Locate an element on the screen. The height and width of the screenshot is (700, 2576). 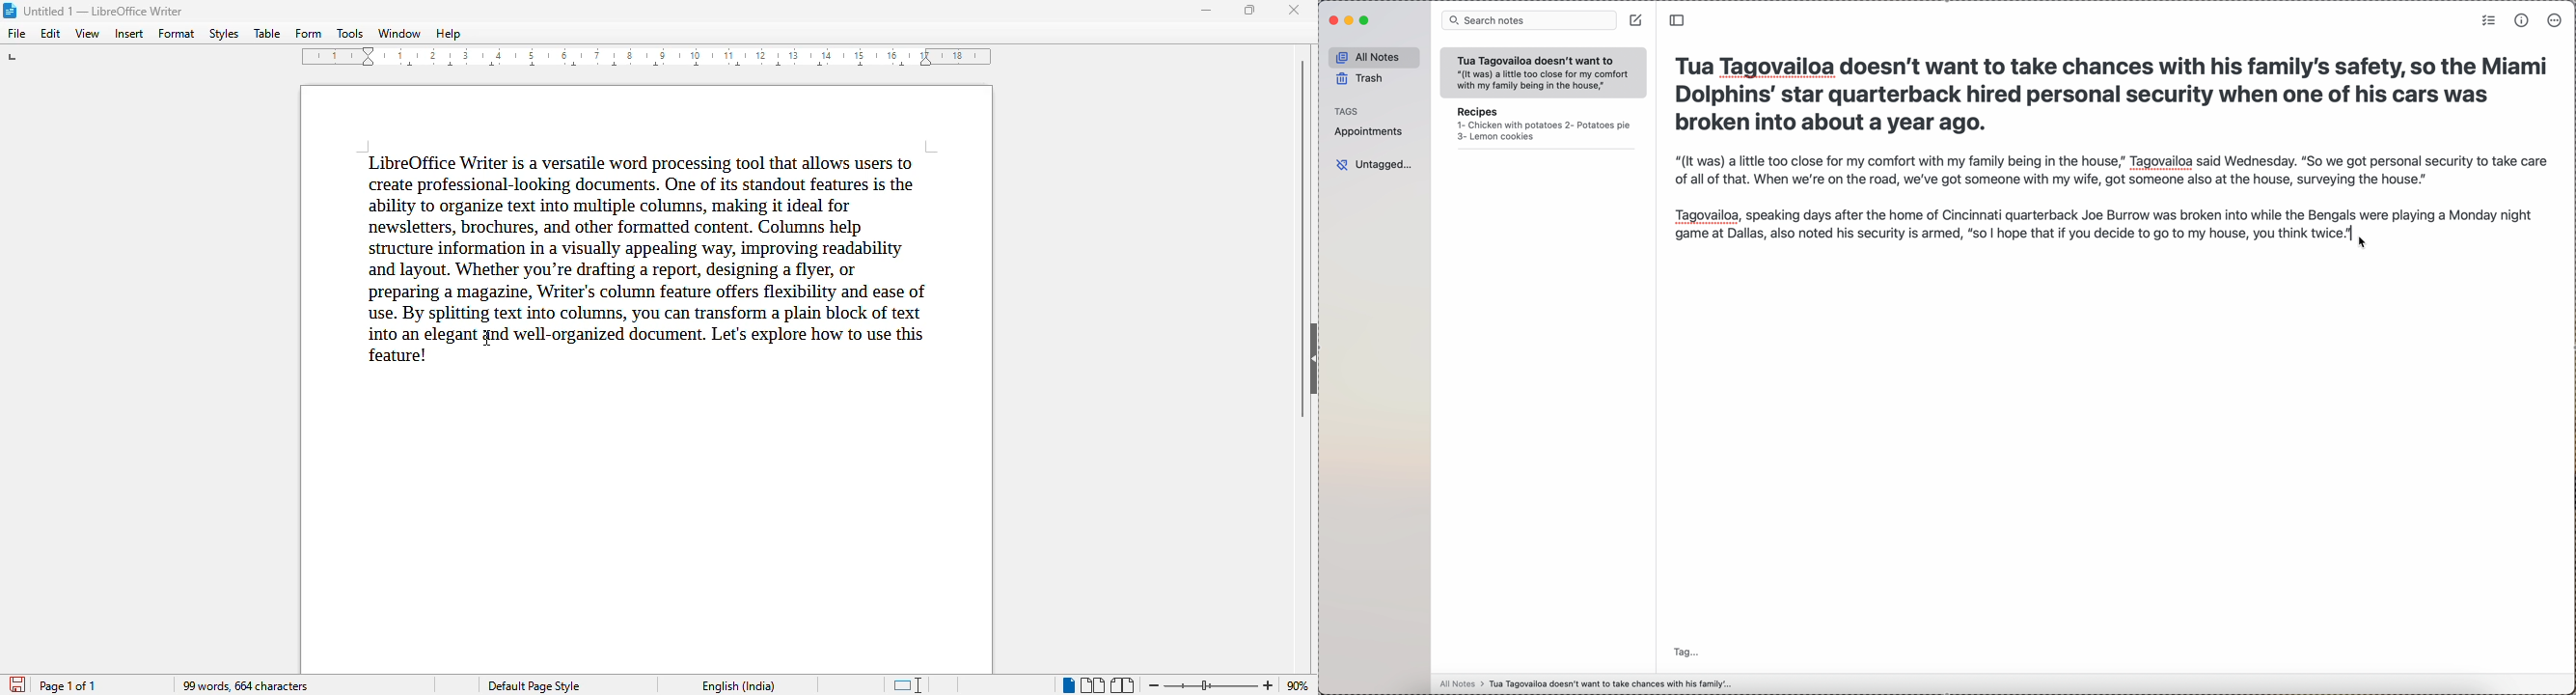
Tua Tagovailoa doesn't want to take chances with his family's safety, so the Miami
Dolphins’ star quarterback hired personal security when one of his cars was
broken into about a vear ago. is located at coordinates (2111, 92).